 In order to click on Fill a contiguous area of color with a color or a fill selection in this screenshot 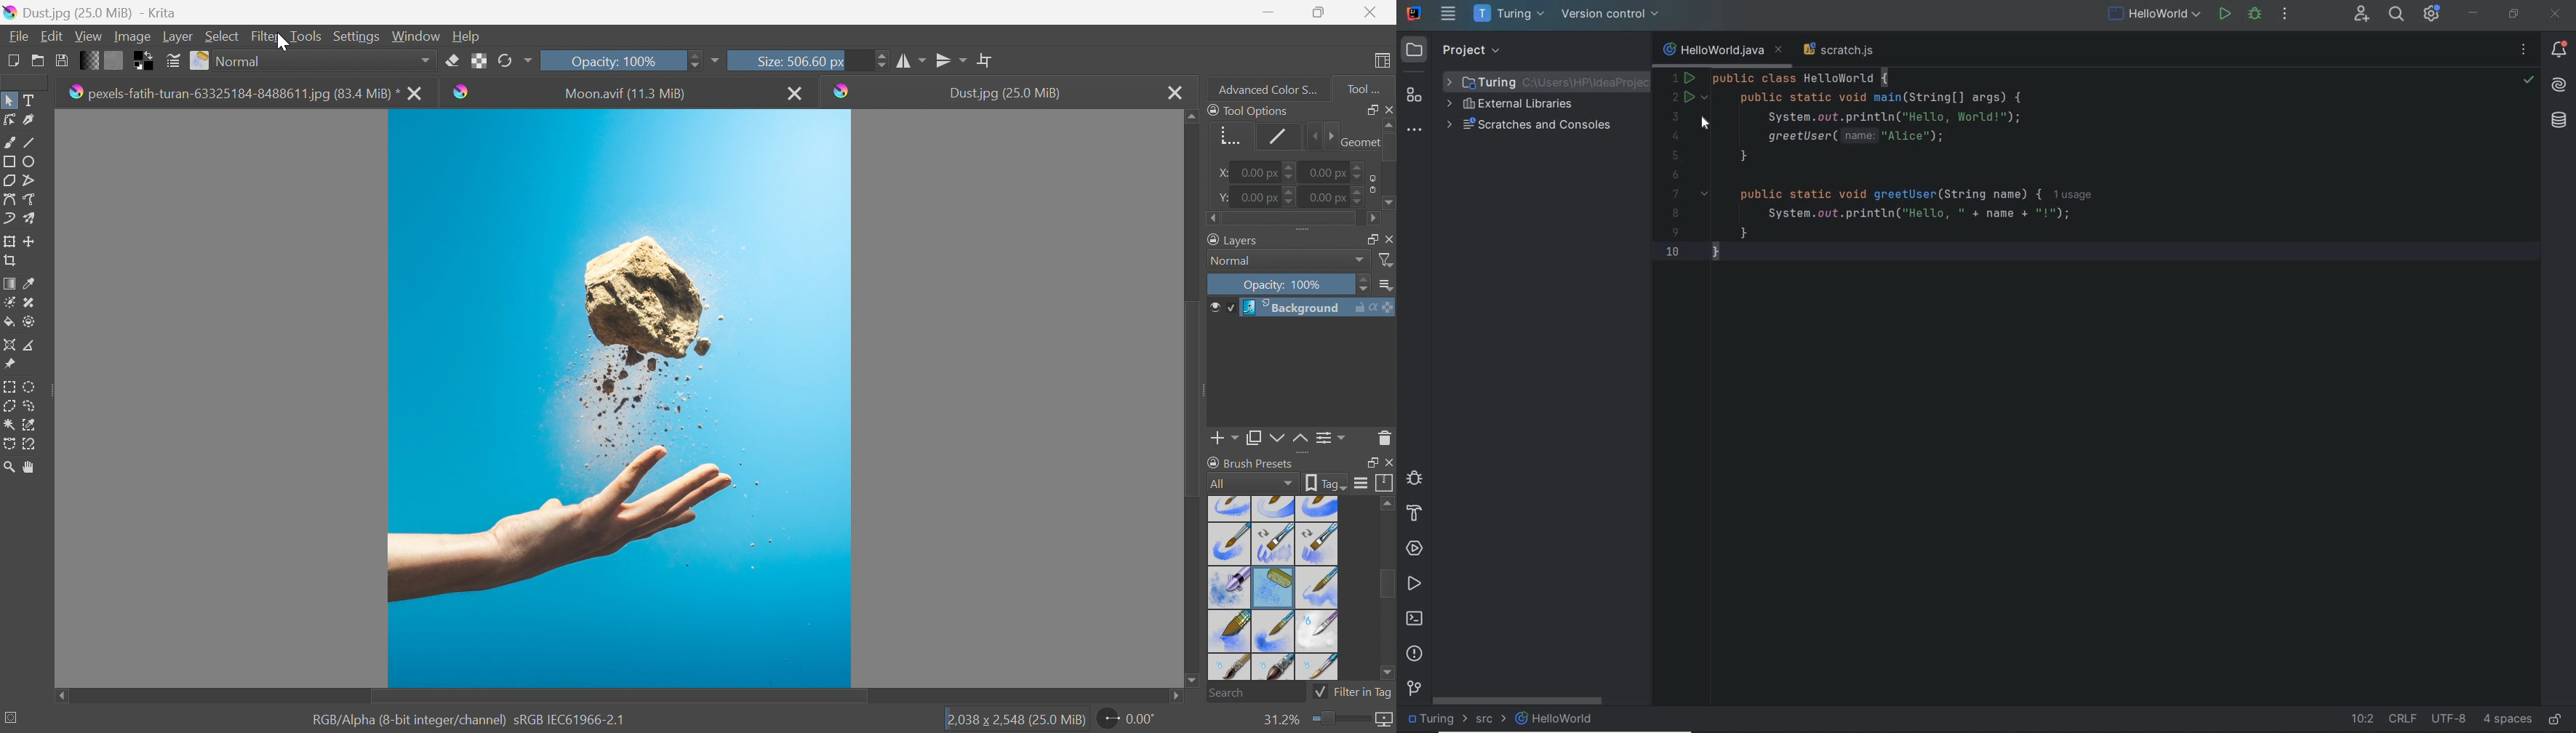, I will do `click(9, 323)`.